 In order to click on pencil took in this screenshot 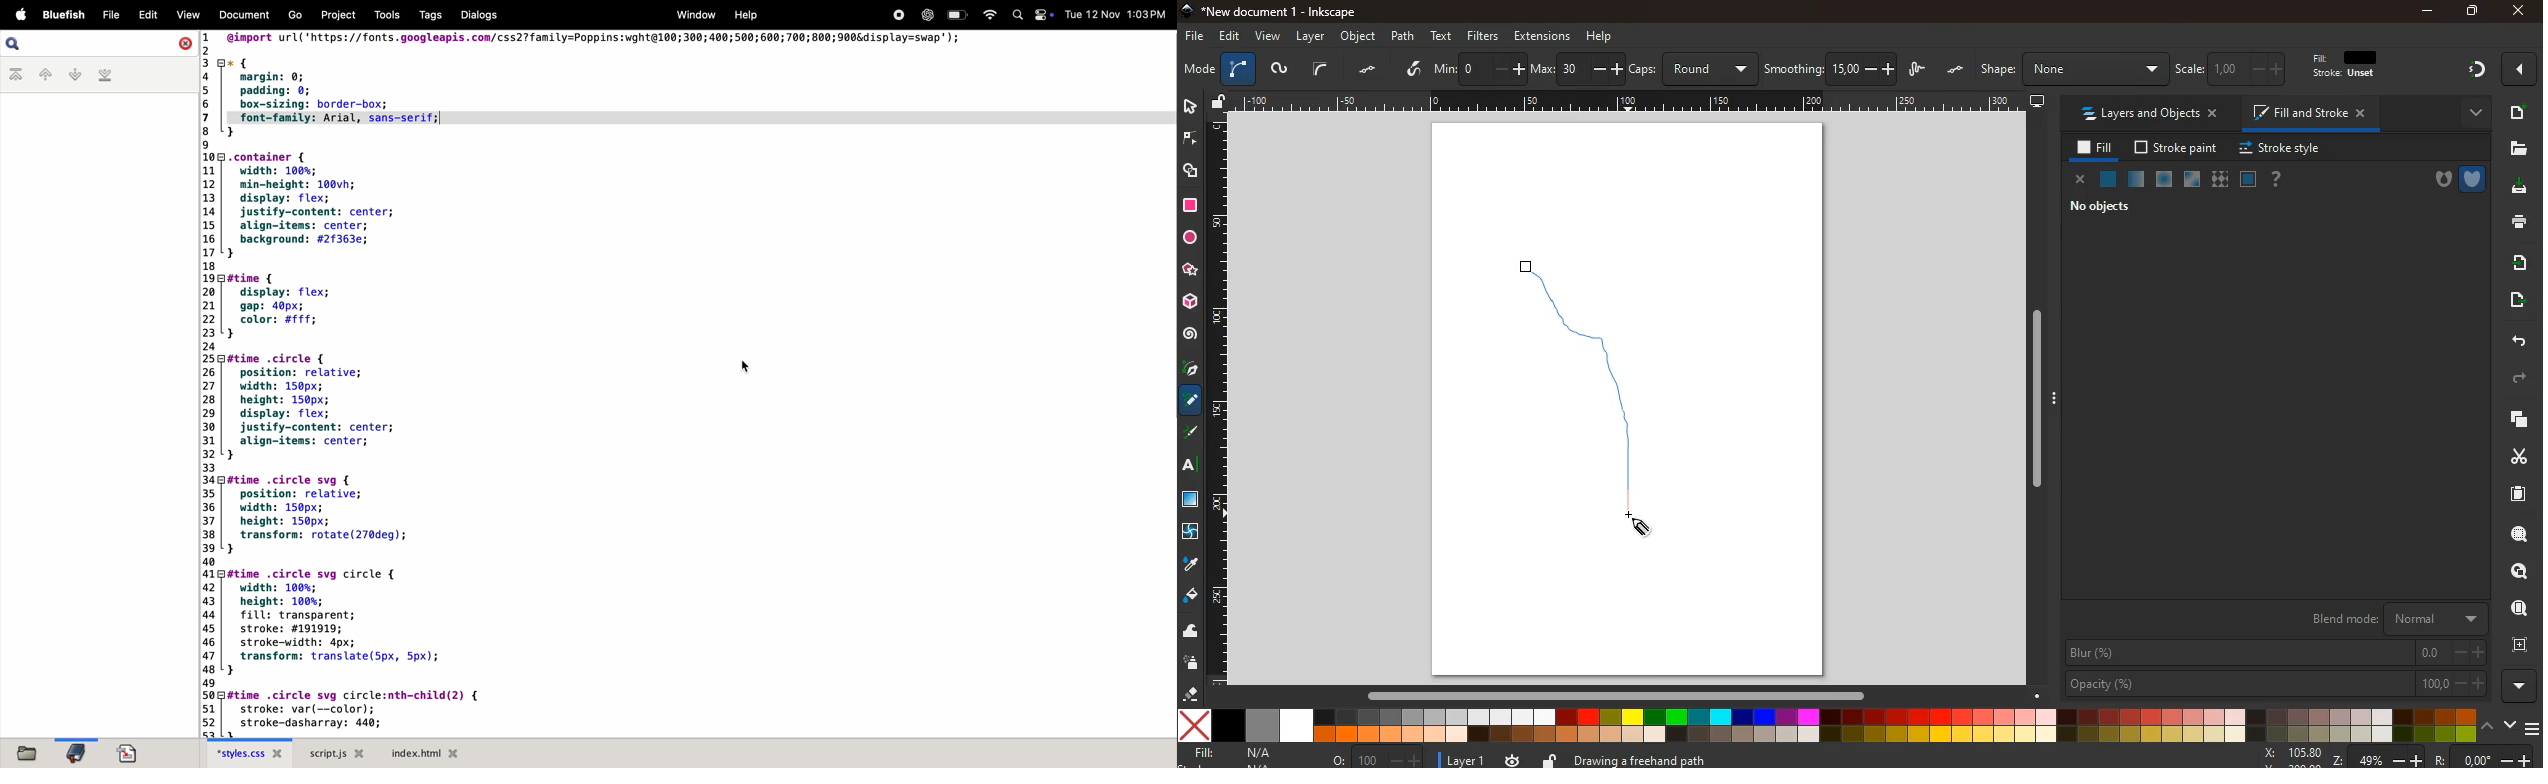, I will do `click(1192, 400)`.